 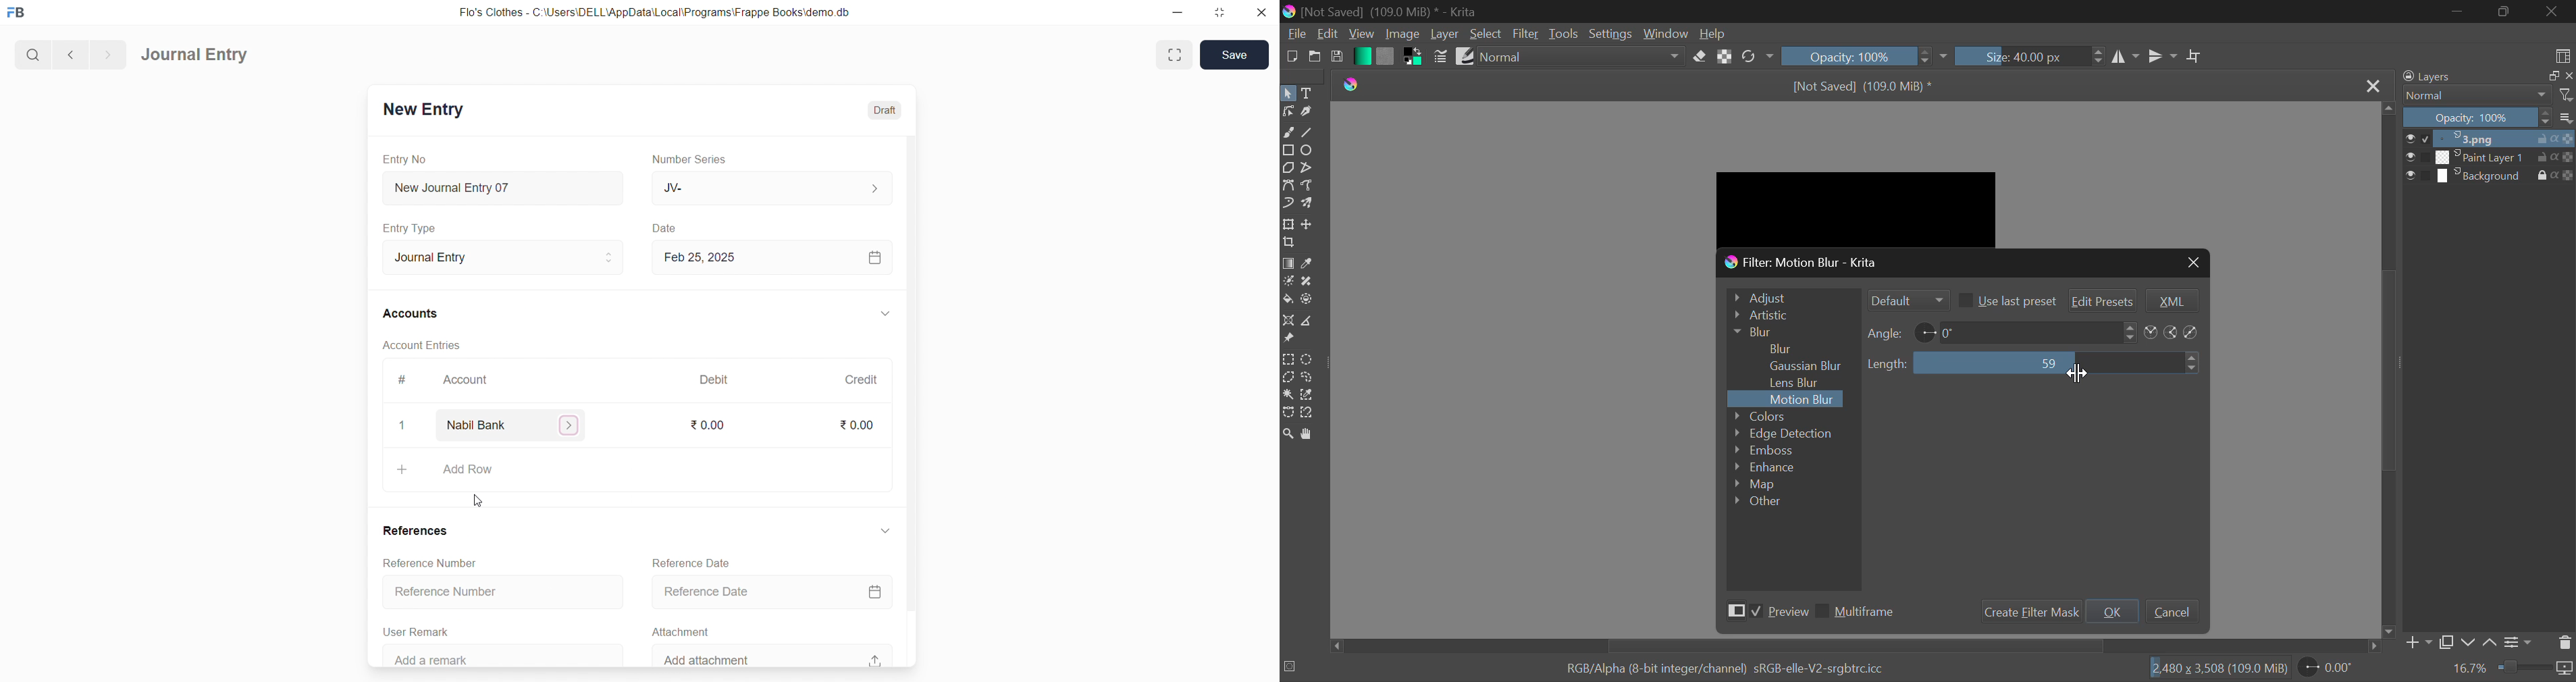 What do you see at coordinates (1762, 486) in the screenshot?
I see `Map` at bounding box center [1762, 486].